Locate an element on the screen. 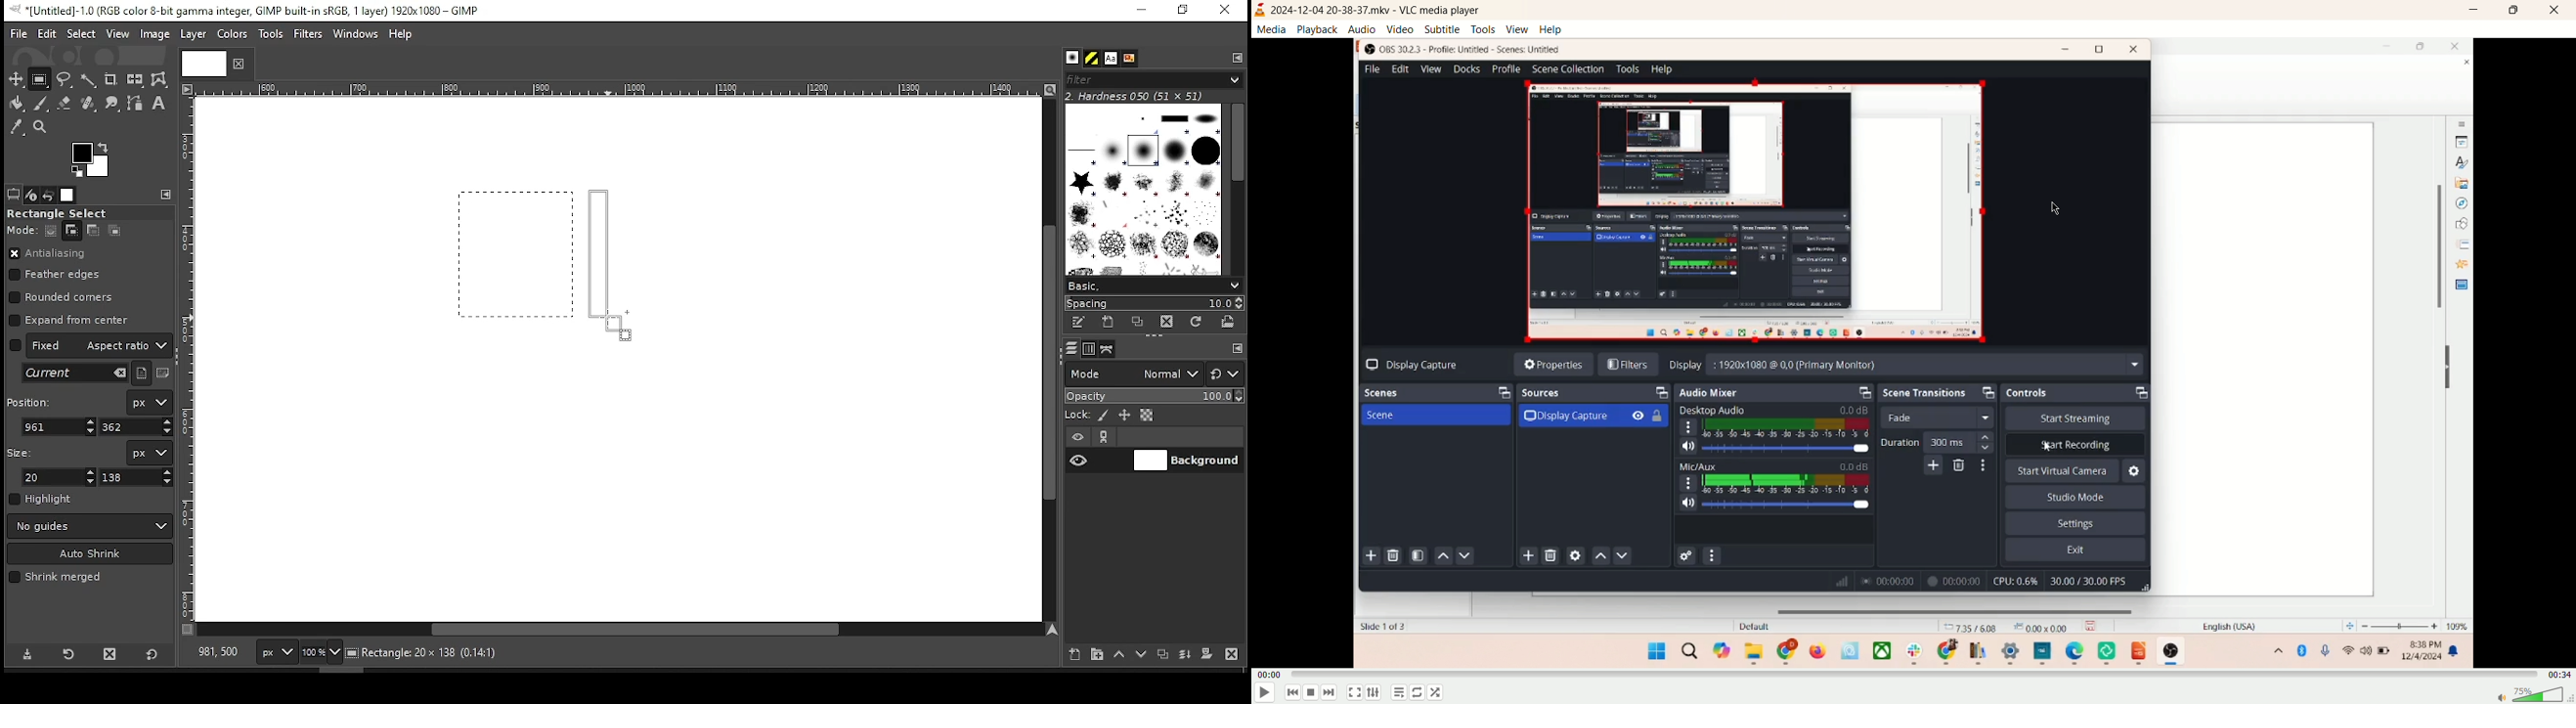 The width and height of the screenshot is (2576, 728). new layer is located at coordinates (1070, 652).